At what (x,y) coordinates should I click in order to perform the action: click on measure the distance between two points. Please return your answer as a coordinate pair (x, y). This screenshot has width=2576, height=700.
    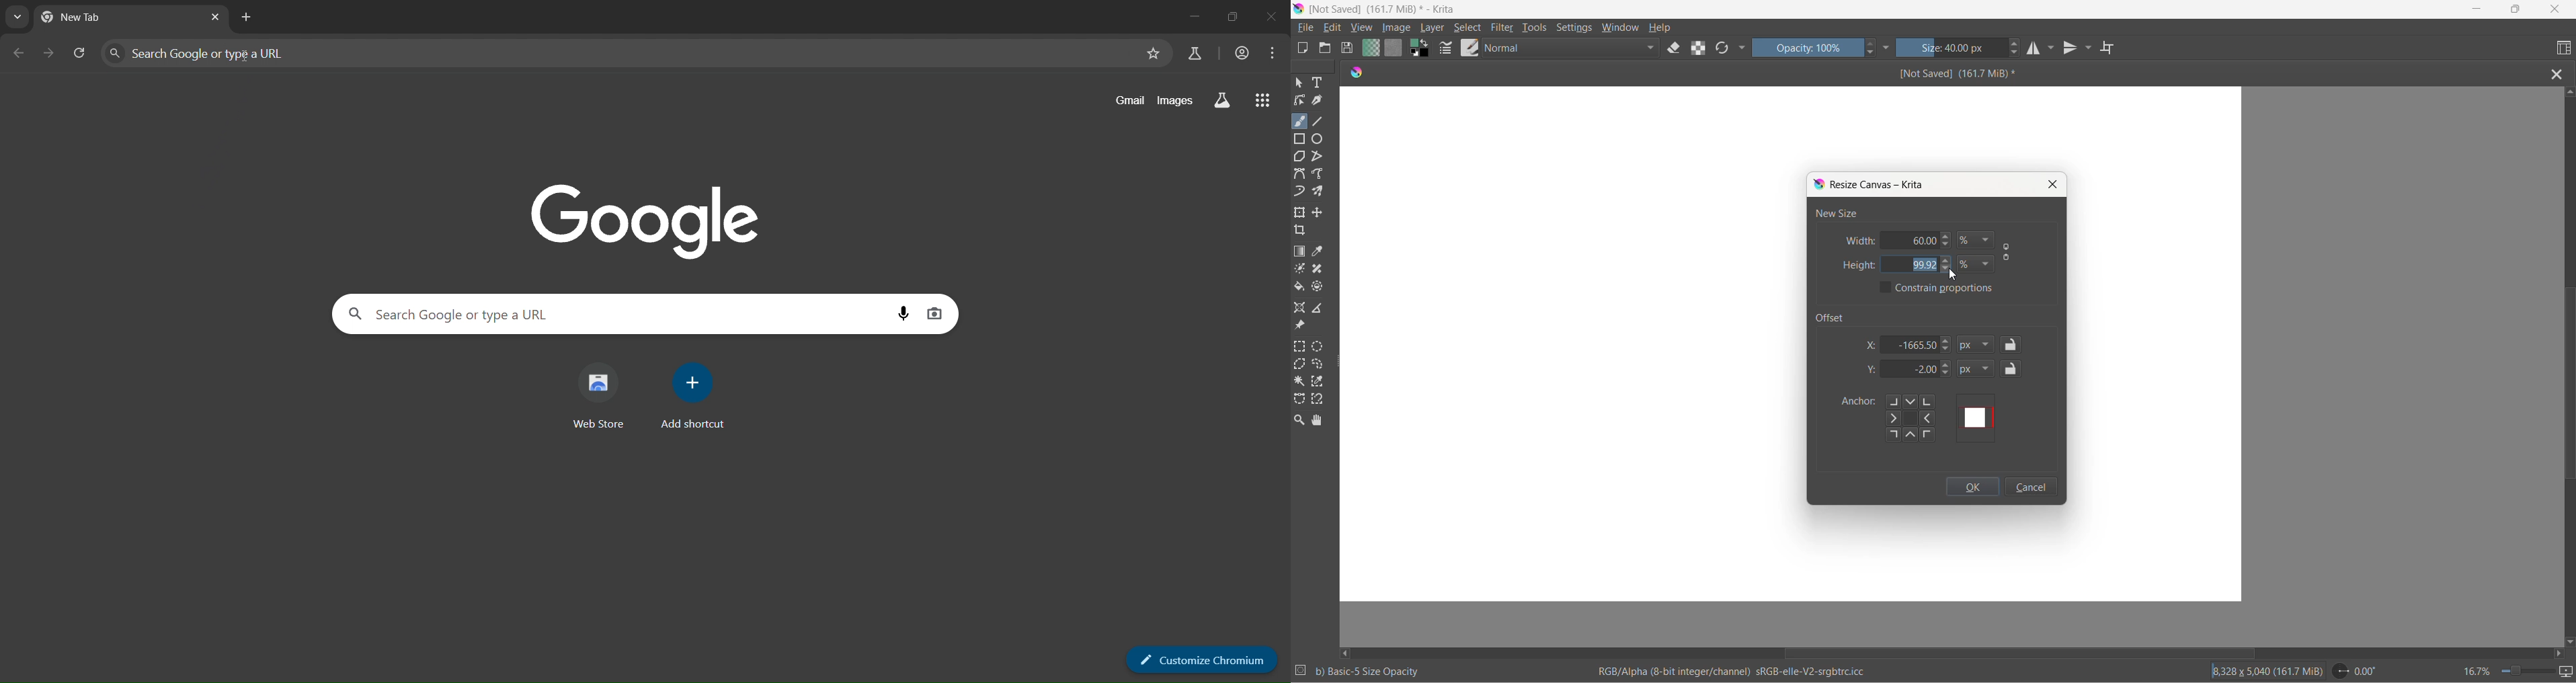
    Looking at the image, I should click on (1321, 309).